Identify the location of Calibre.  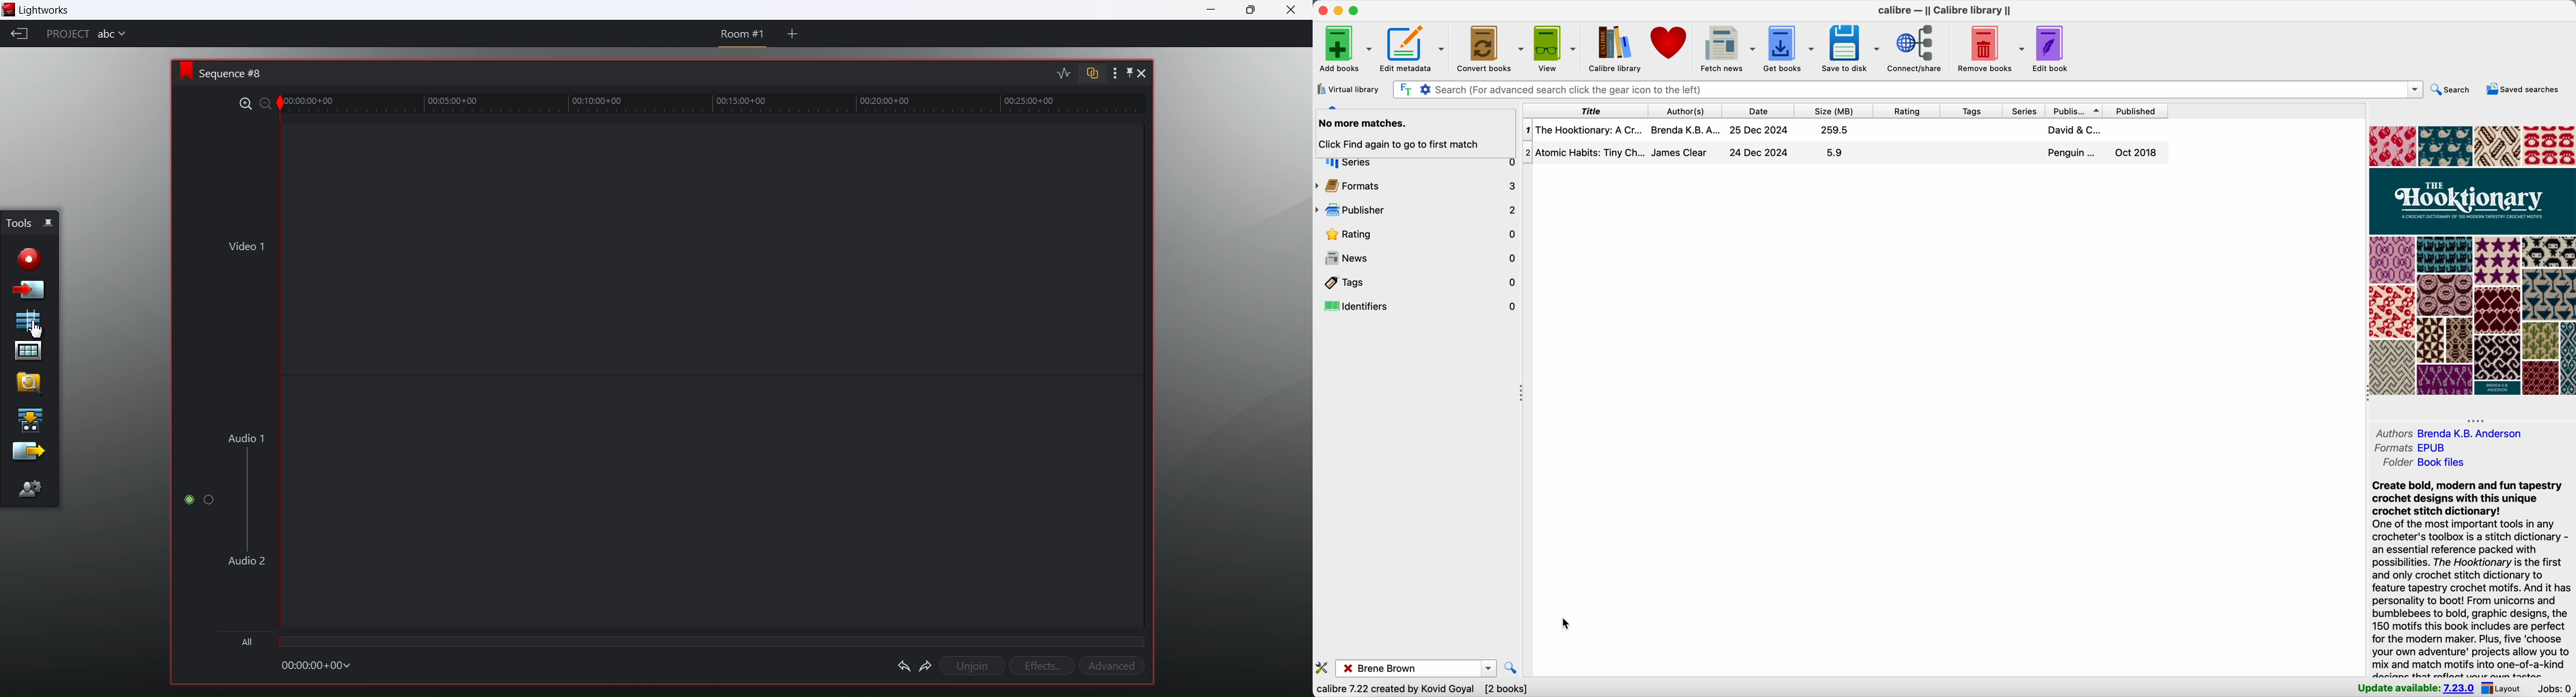
(1948, 11).